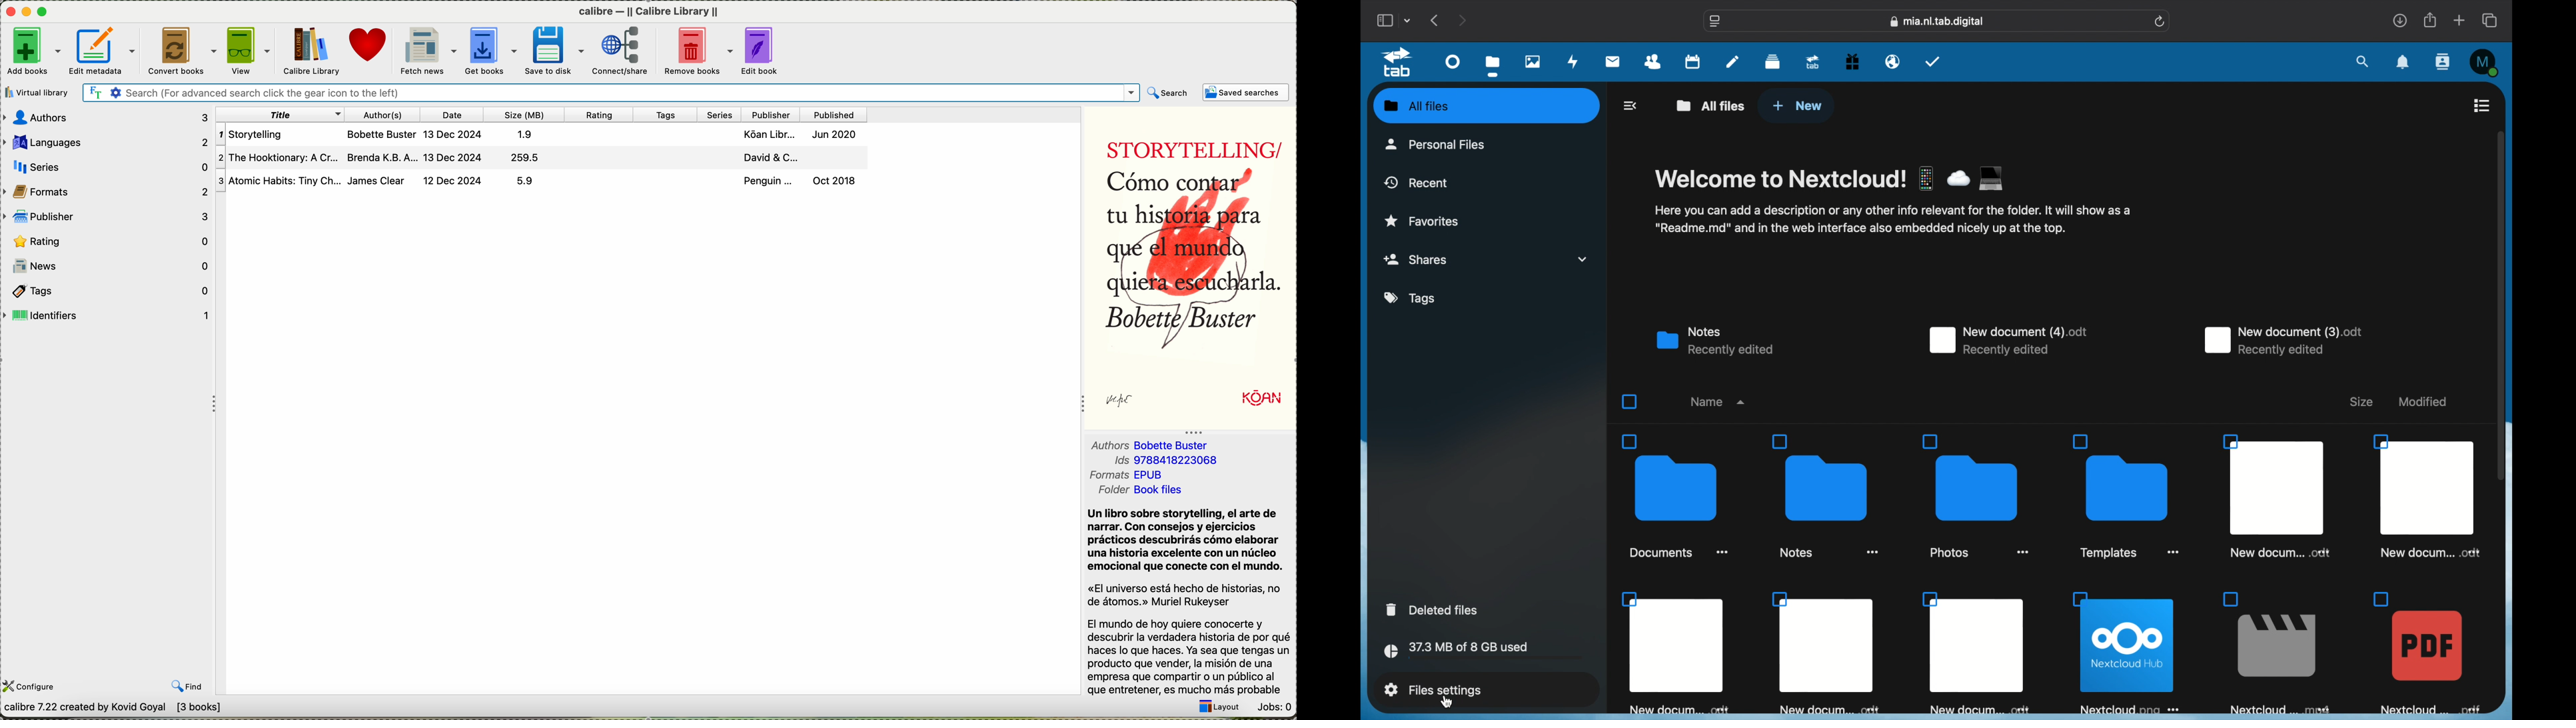 The image size is (2576, 728). Describe the element at coordinates (427, 51) in the screenshot. I see `fetch news` at that location.